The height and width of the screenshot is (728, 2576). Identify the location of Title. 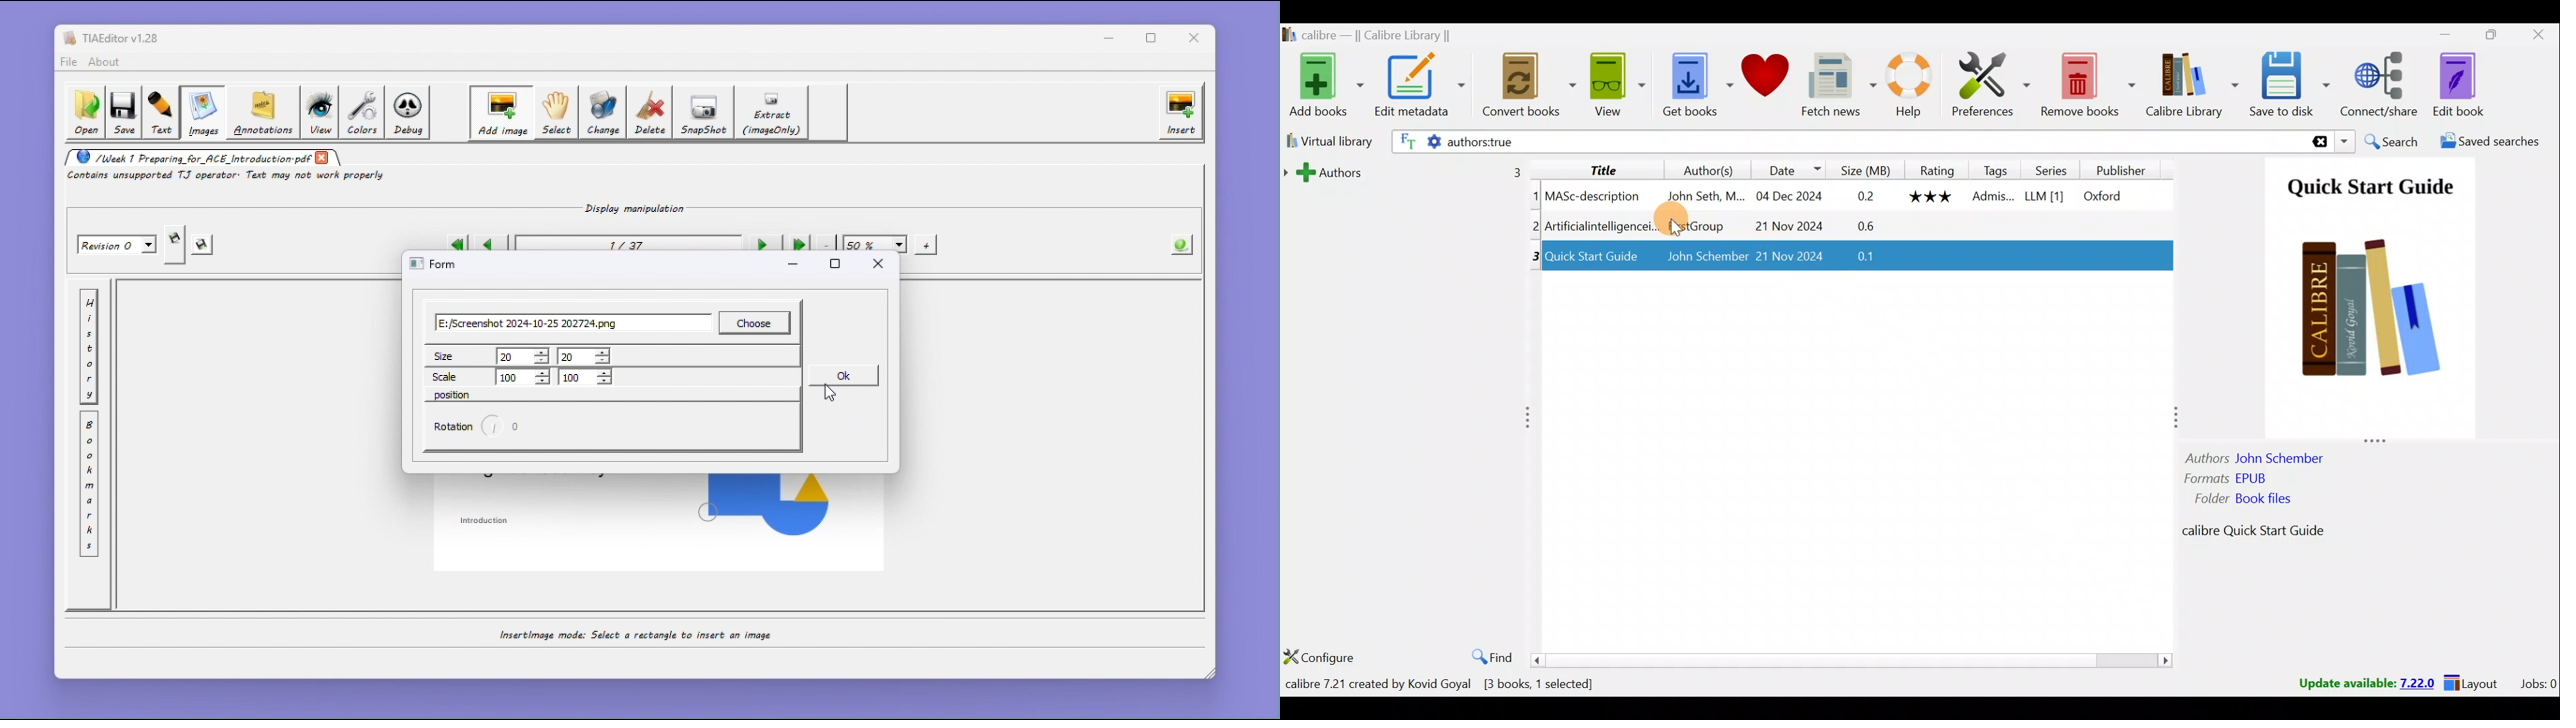
(1599, 168).